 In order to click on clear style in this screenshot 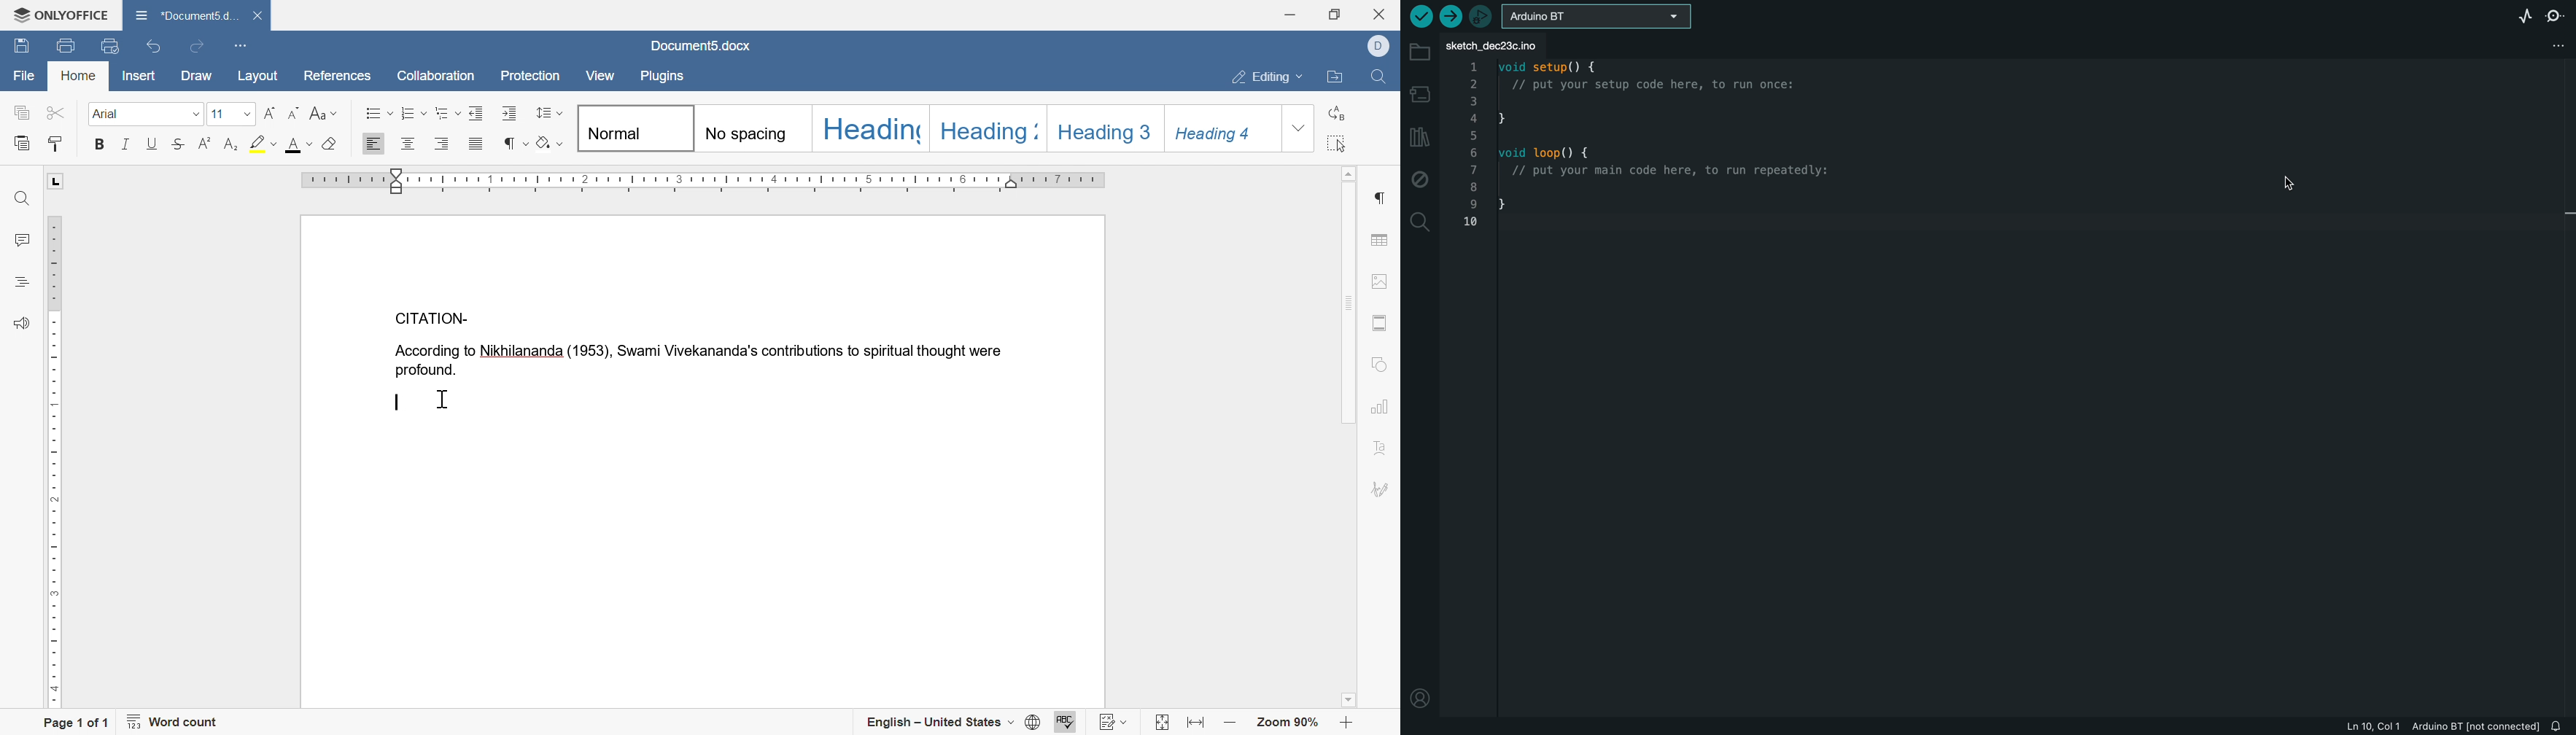, I will do `click(548, 144)`.